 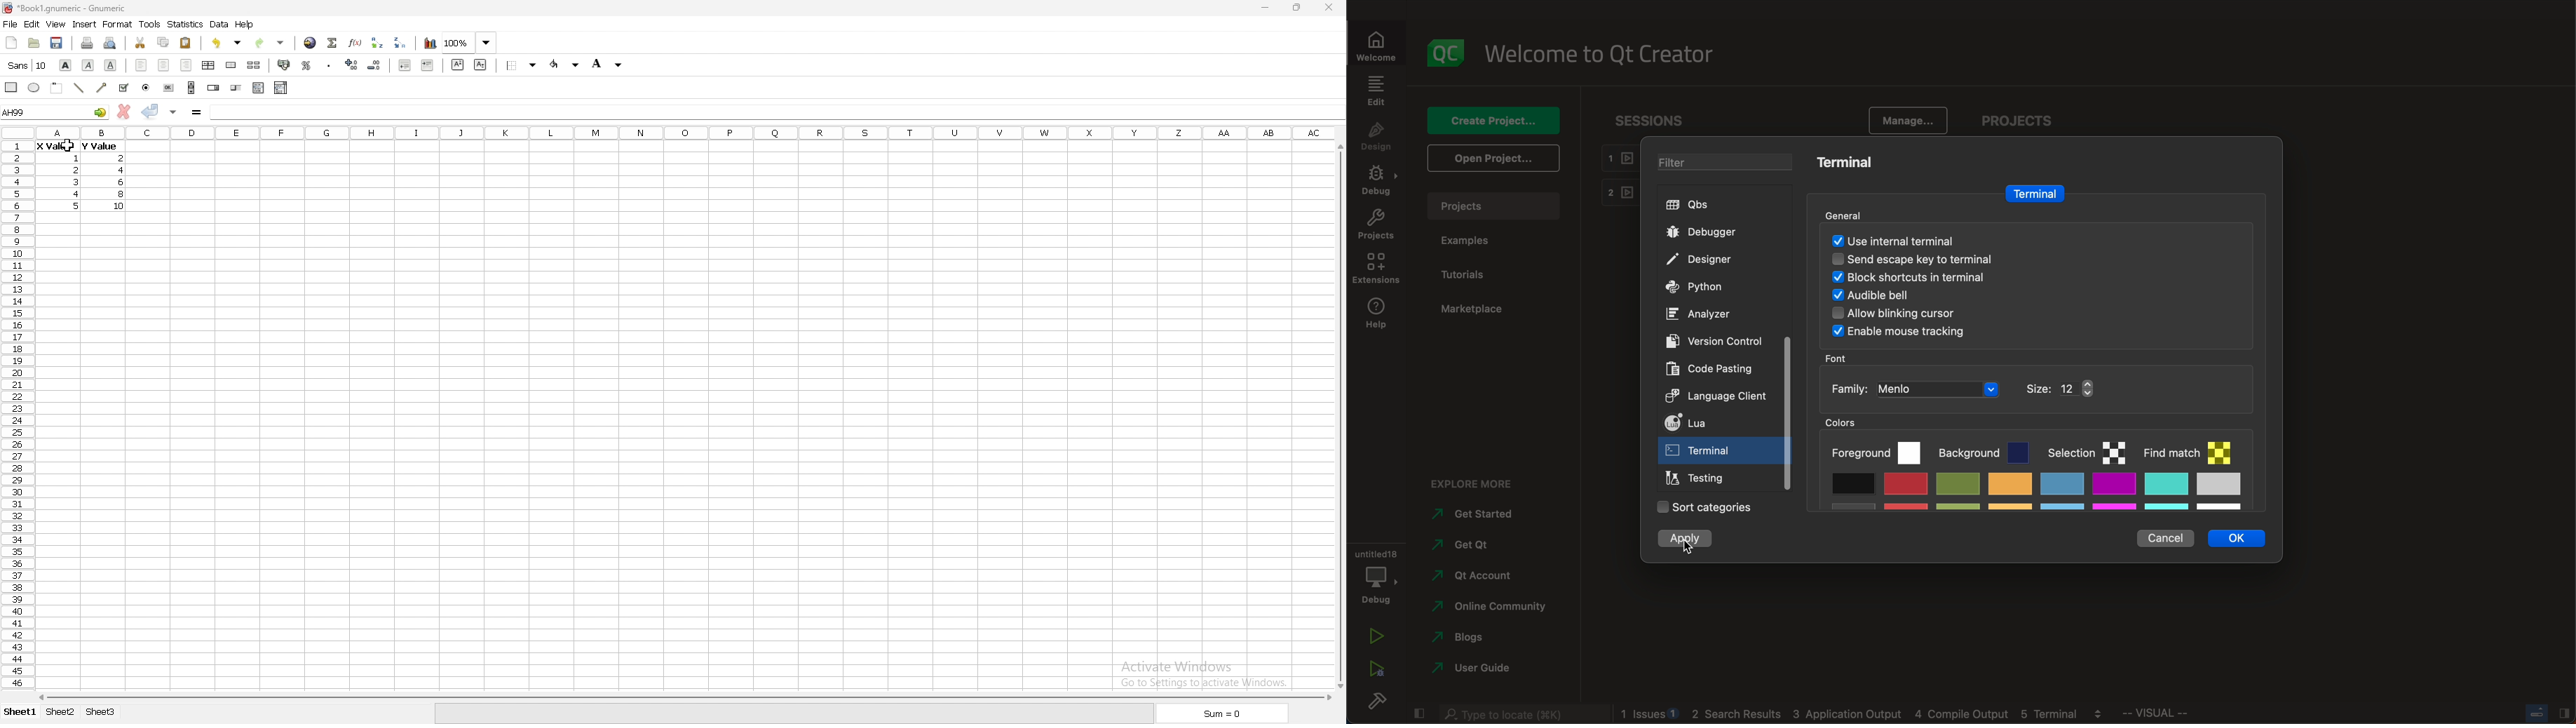 I want to click on value, so click(x=75, y=170).